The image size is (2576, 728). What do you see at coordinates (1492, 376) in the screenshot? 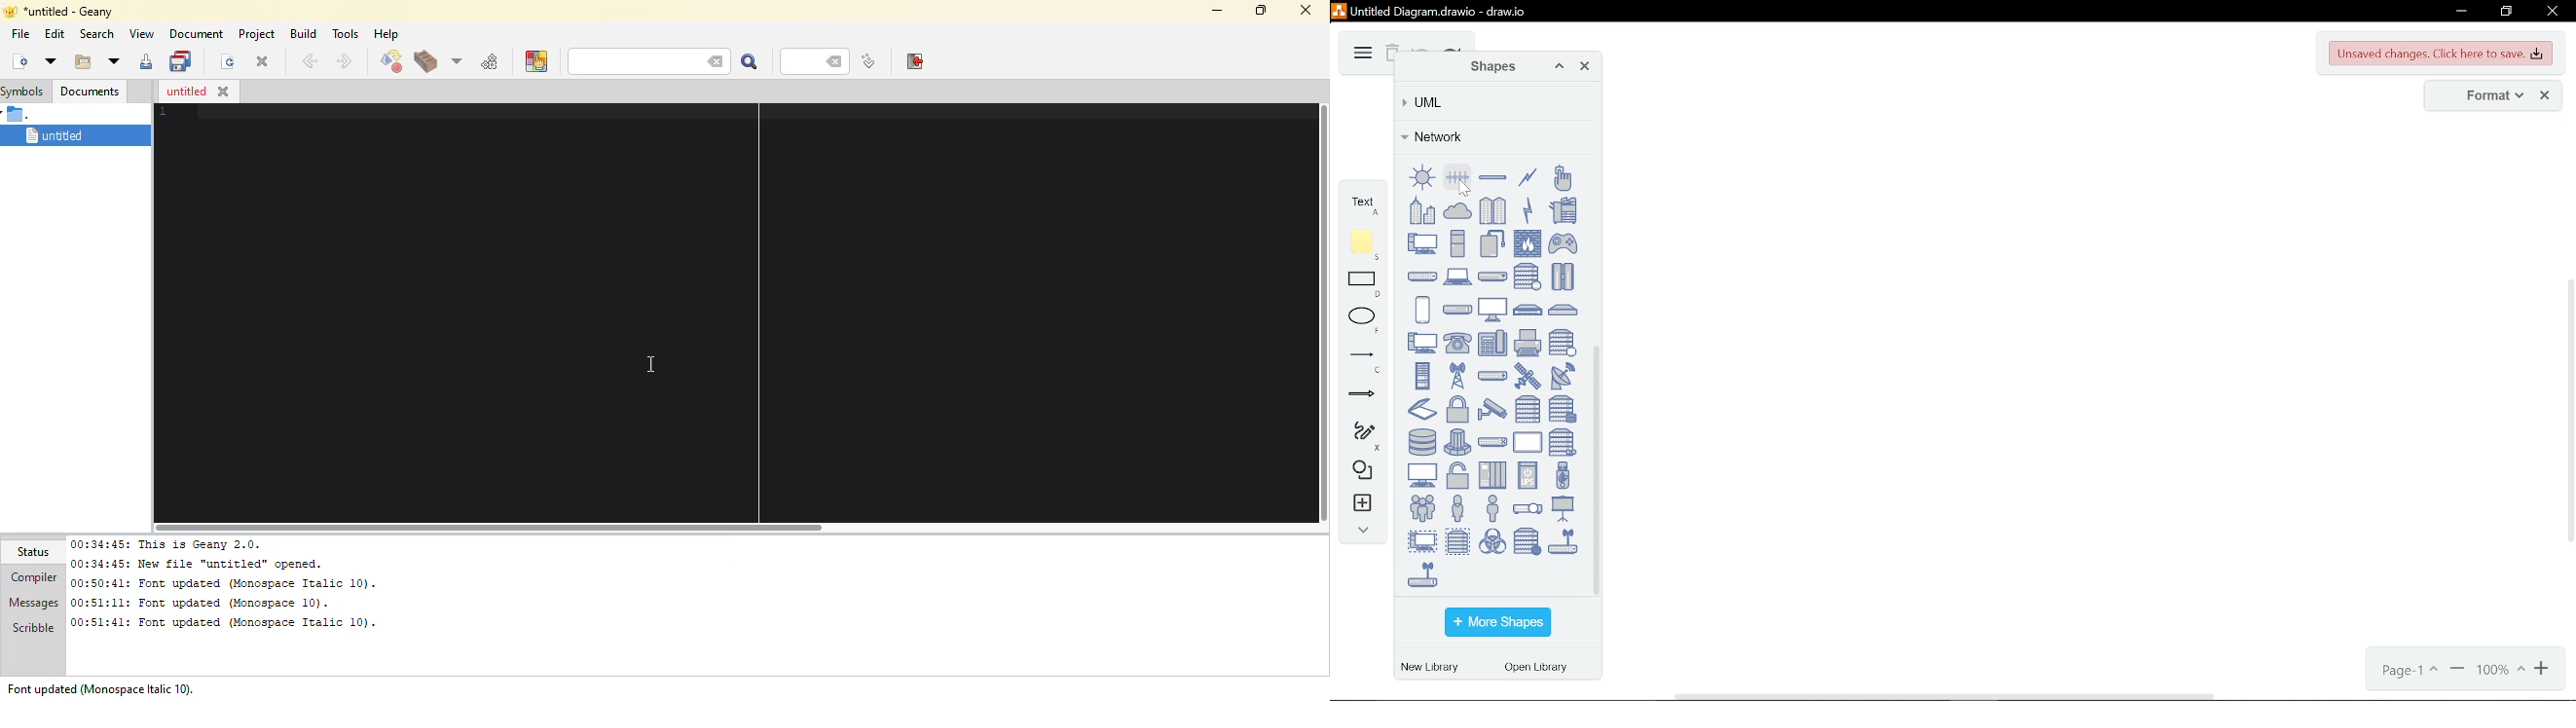
I see `router` at bounding box center [1492, 376].